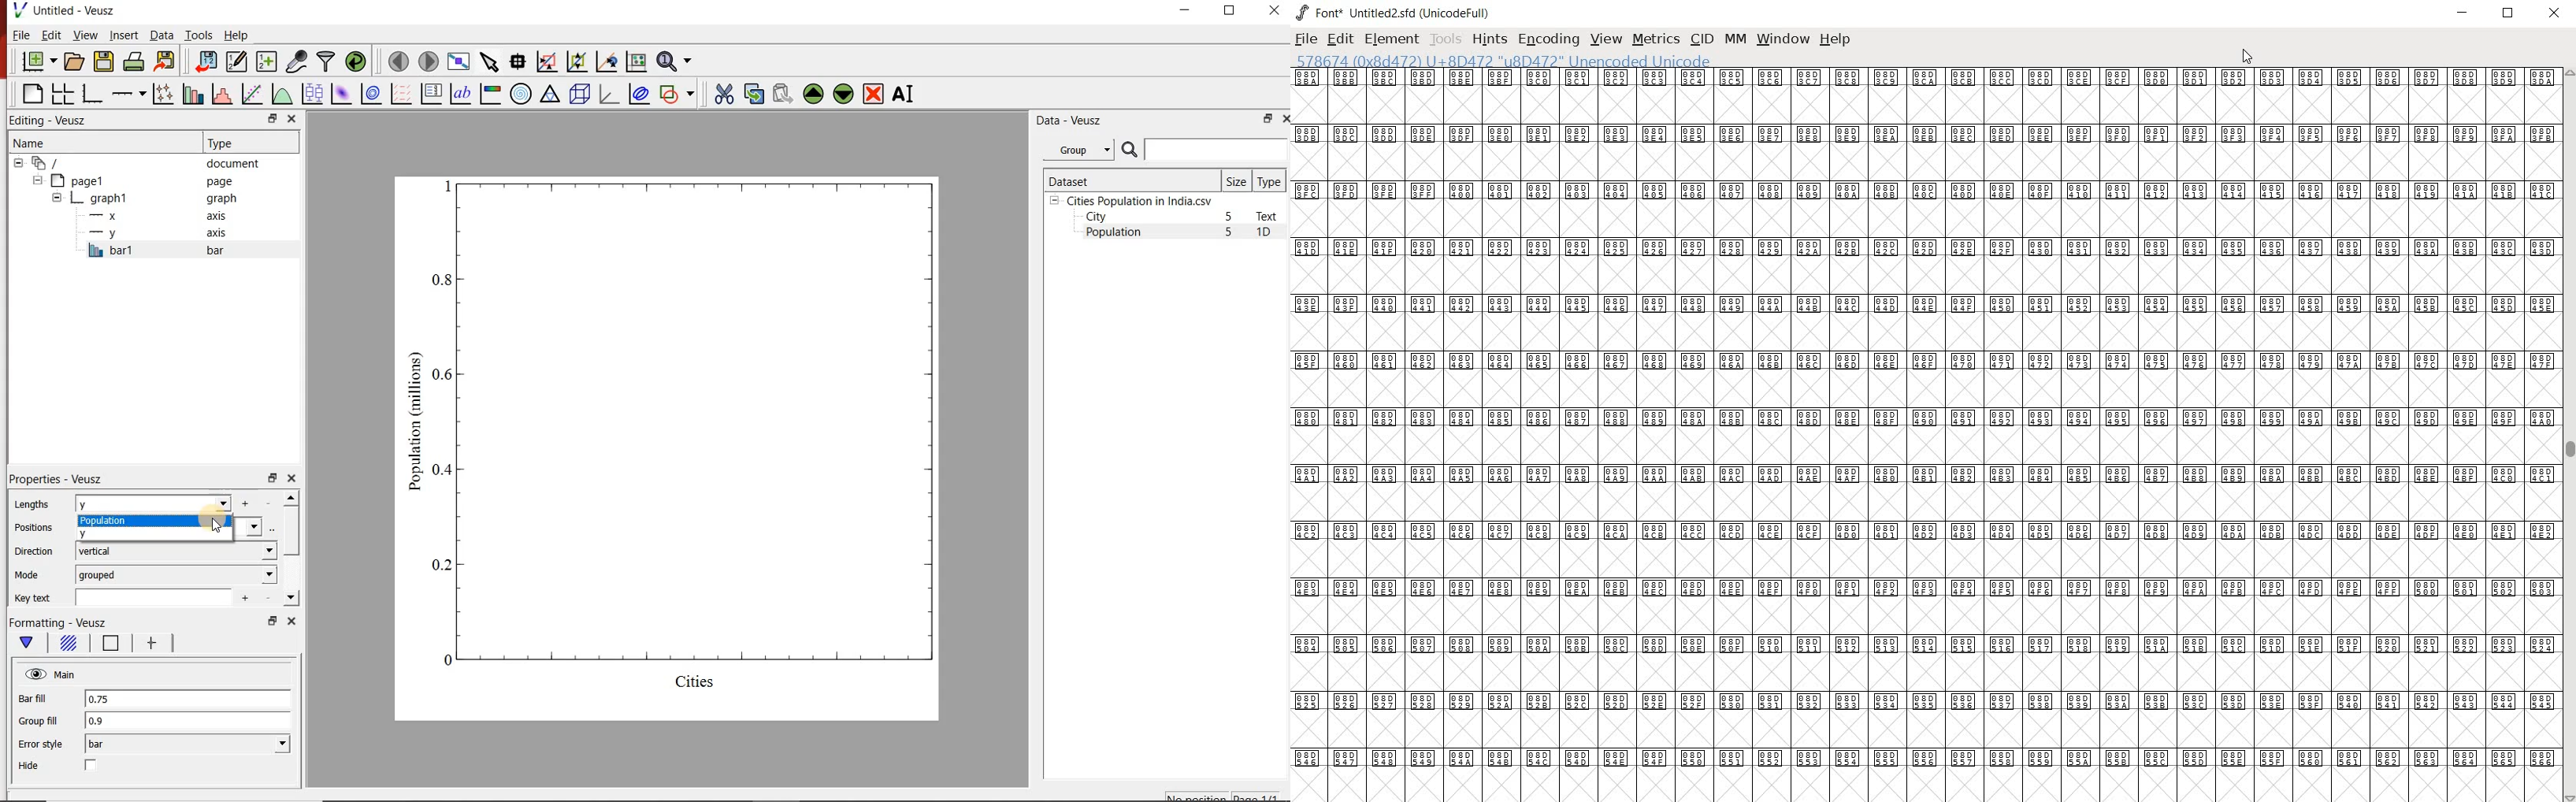 The image size is (2576, 812). Describe the element at coordinates (110, 533) in the screenshot. I see `y` at that location.